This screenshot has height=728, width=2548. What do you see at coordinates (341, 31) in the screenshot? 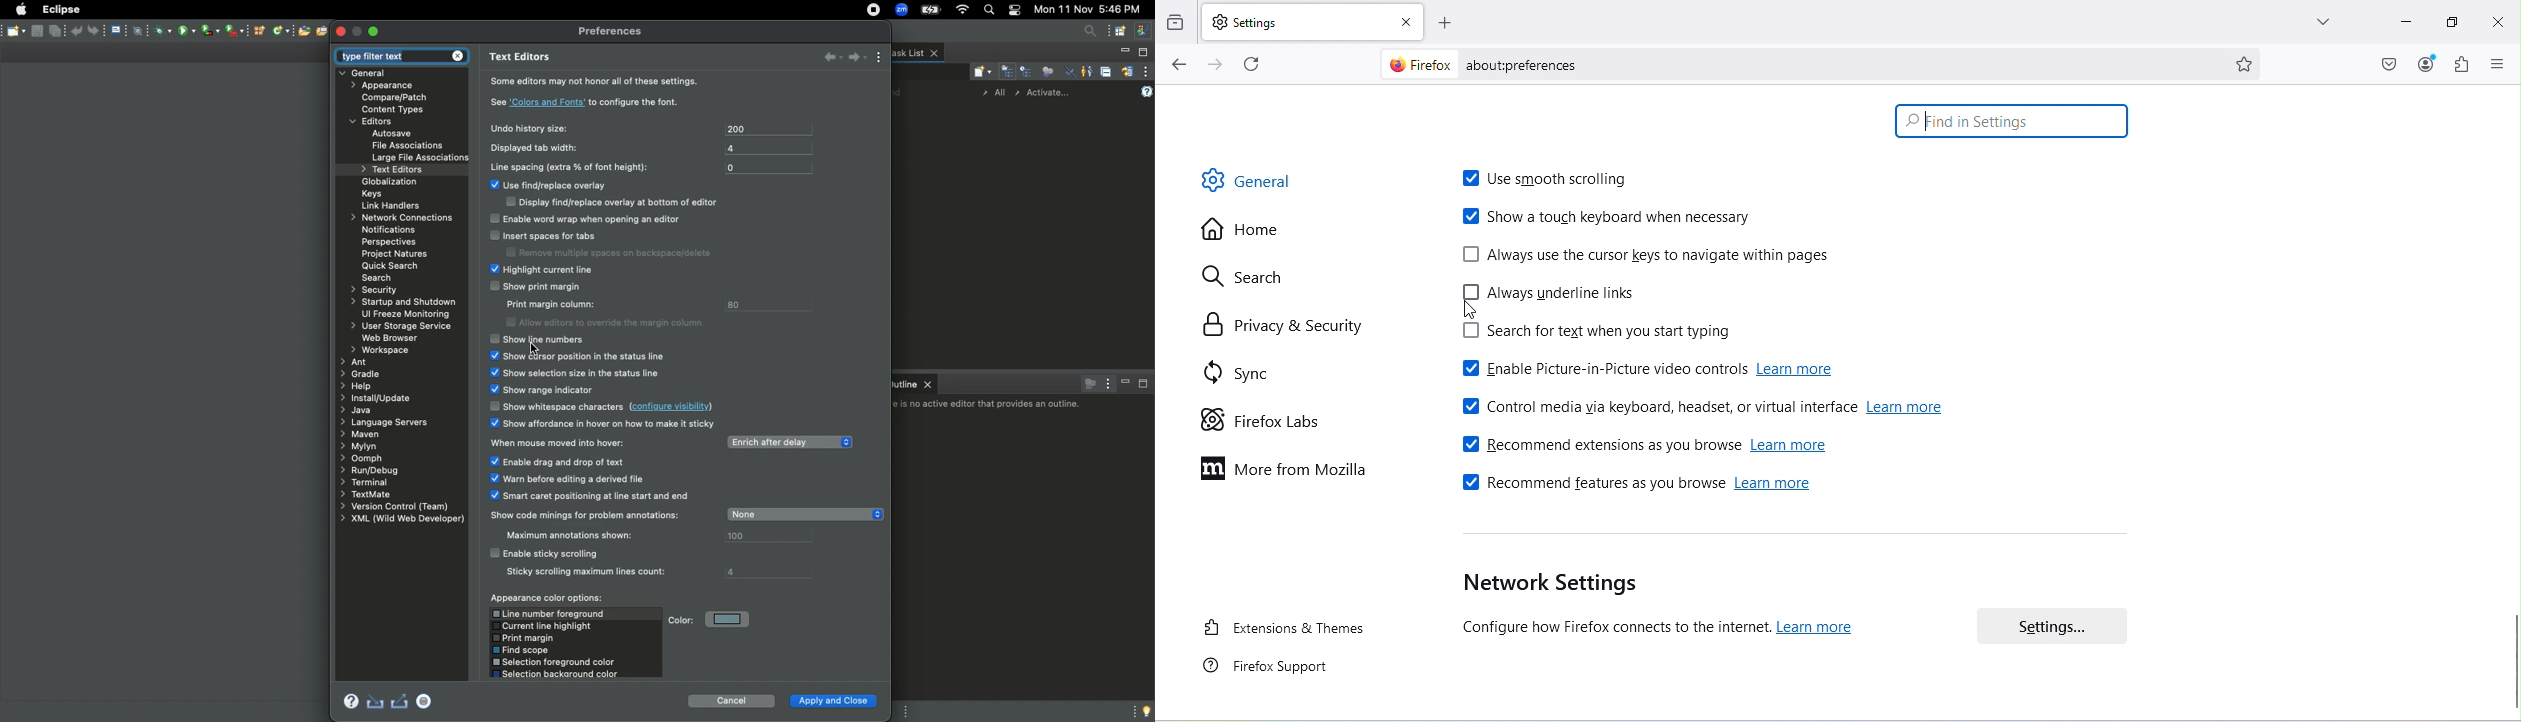
I see `Close` at bounding box center [341, 31].